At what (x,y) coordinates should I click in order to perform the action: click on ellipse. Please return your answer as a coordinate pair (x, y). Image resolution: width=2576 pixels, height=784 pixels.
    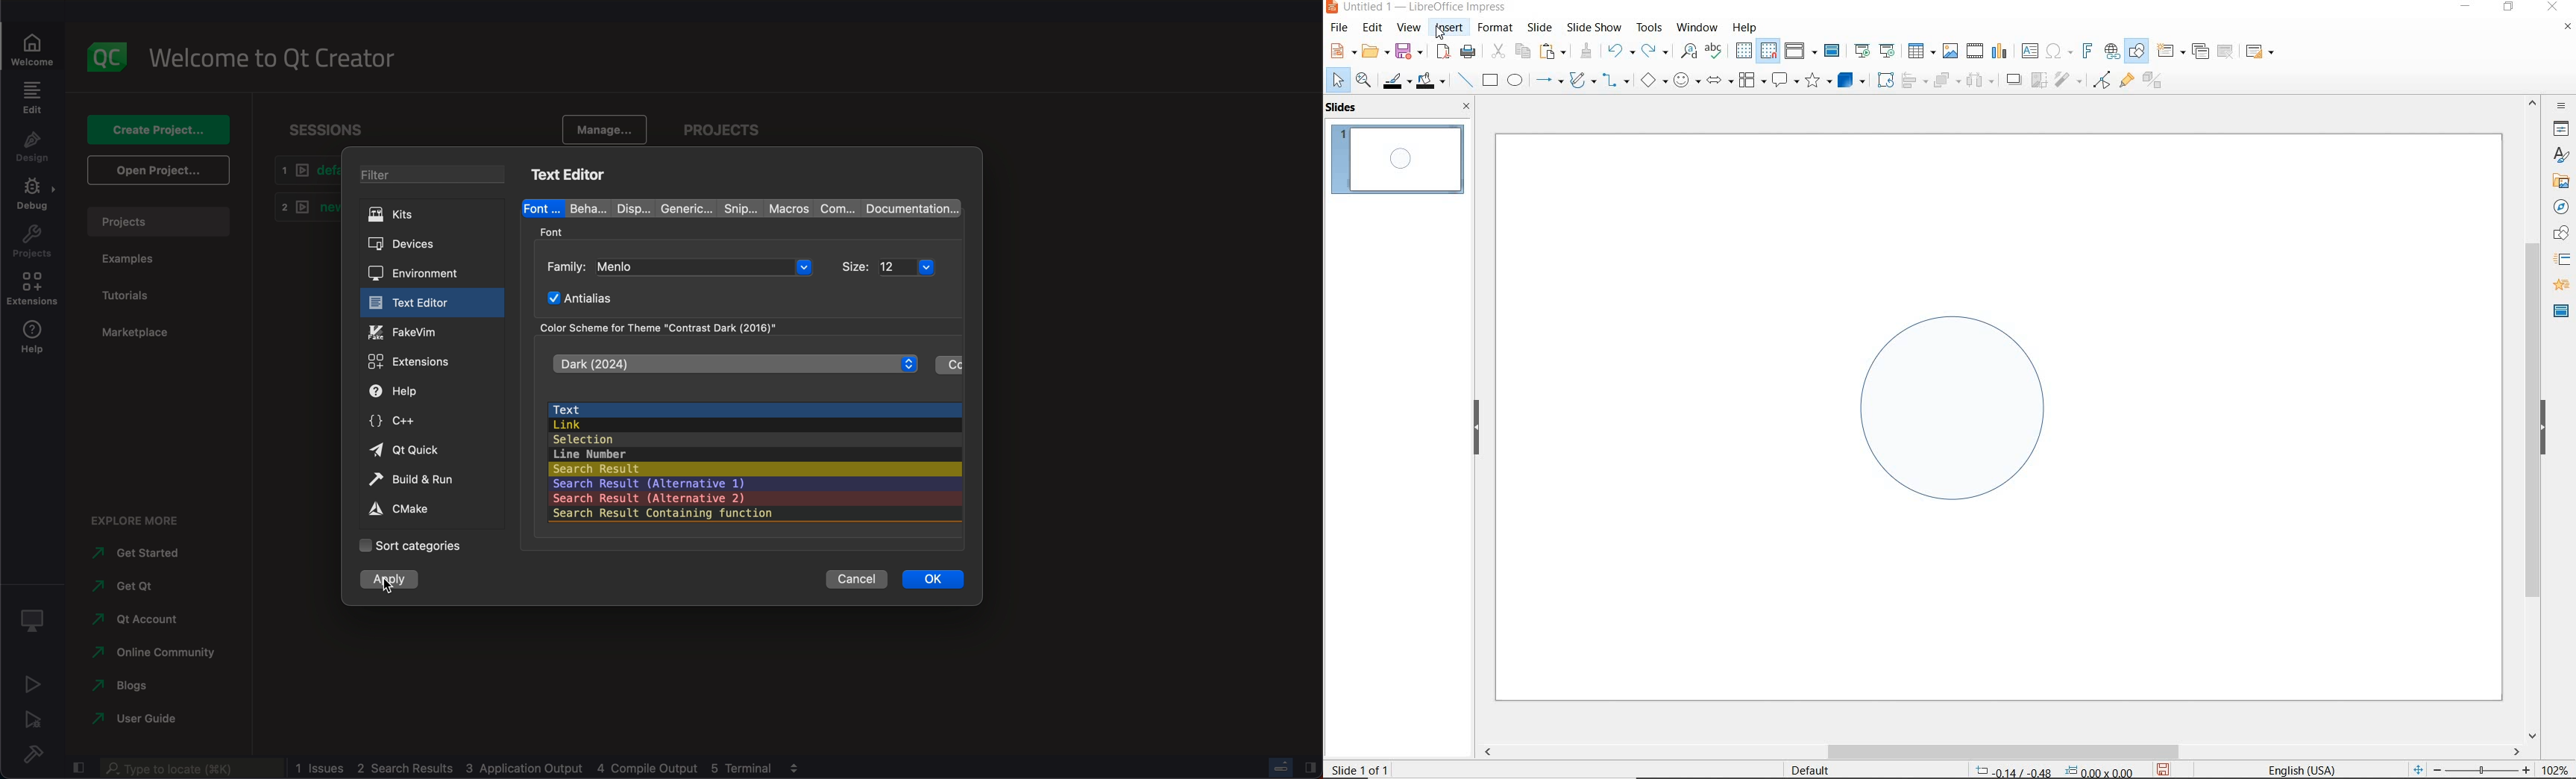
    Looking at the image, I should click on (1515, 81).